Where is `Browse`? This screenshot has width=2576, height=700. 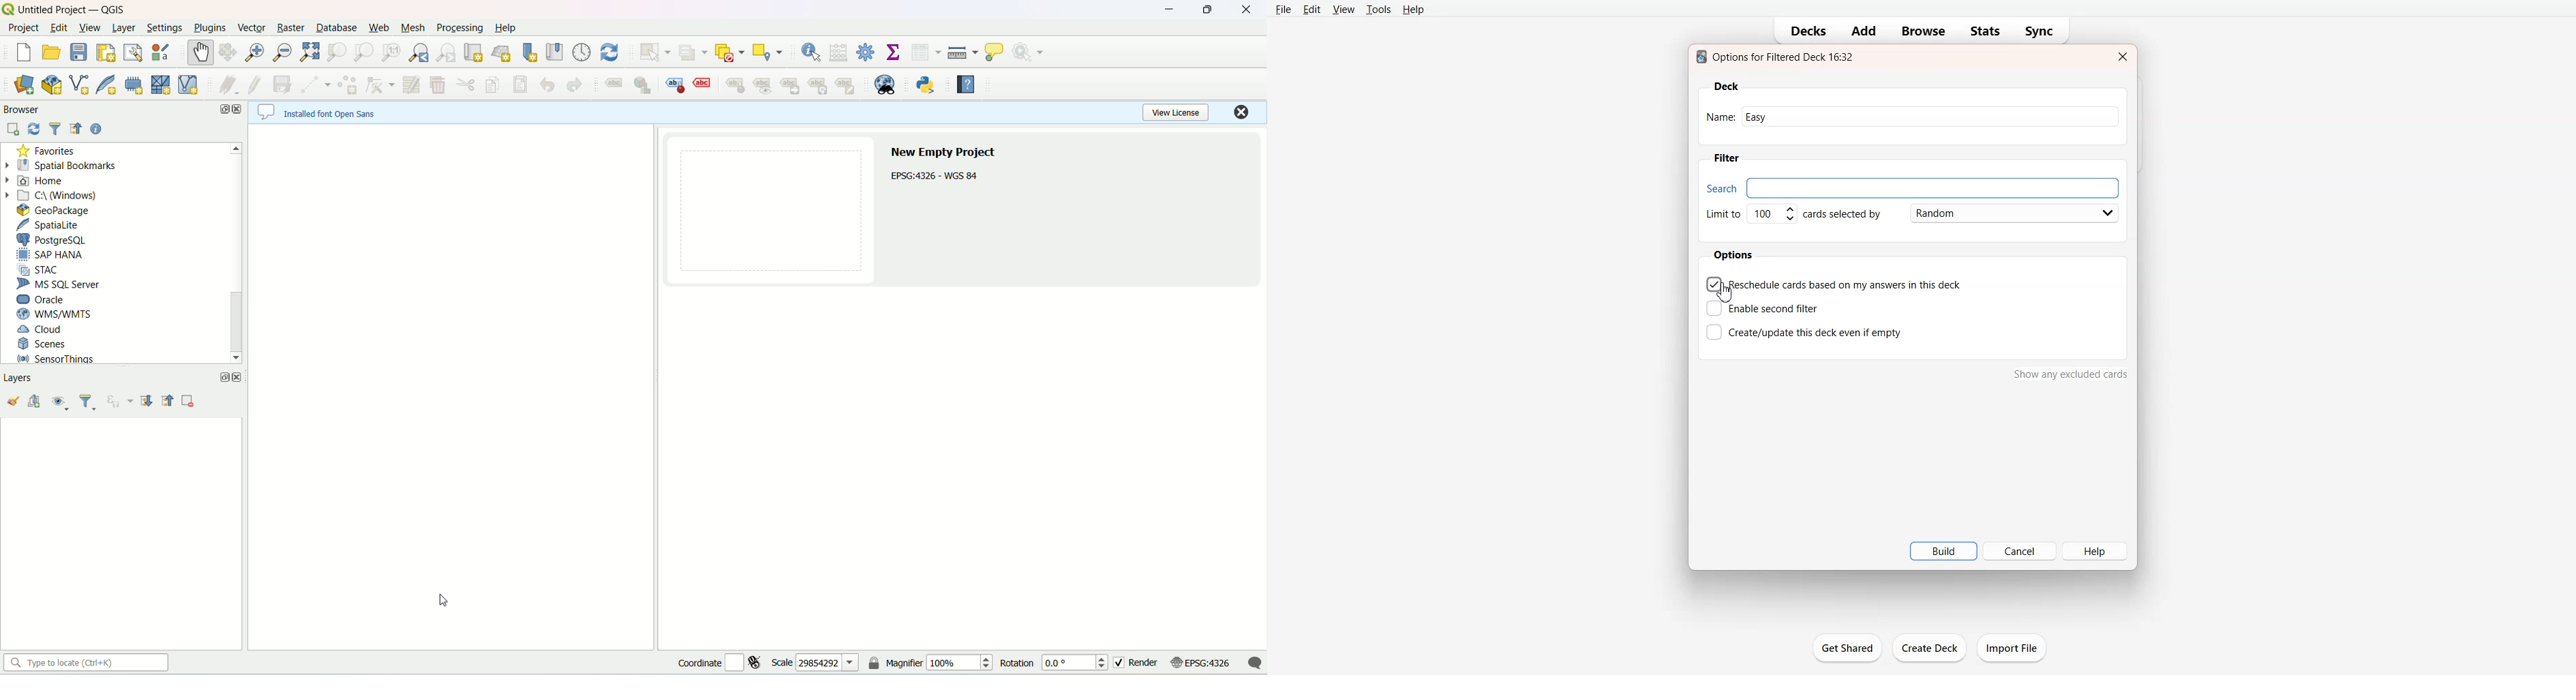
Browse is located at coordinates (1924, 31).